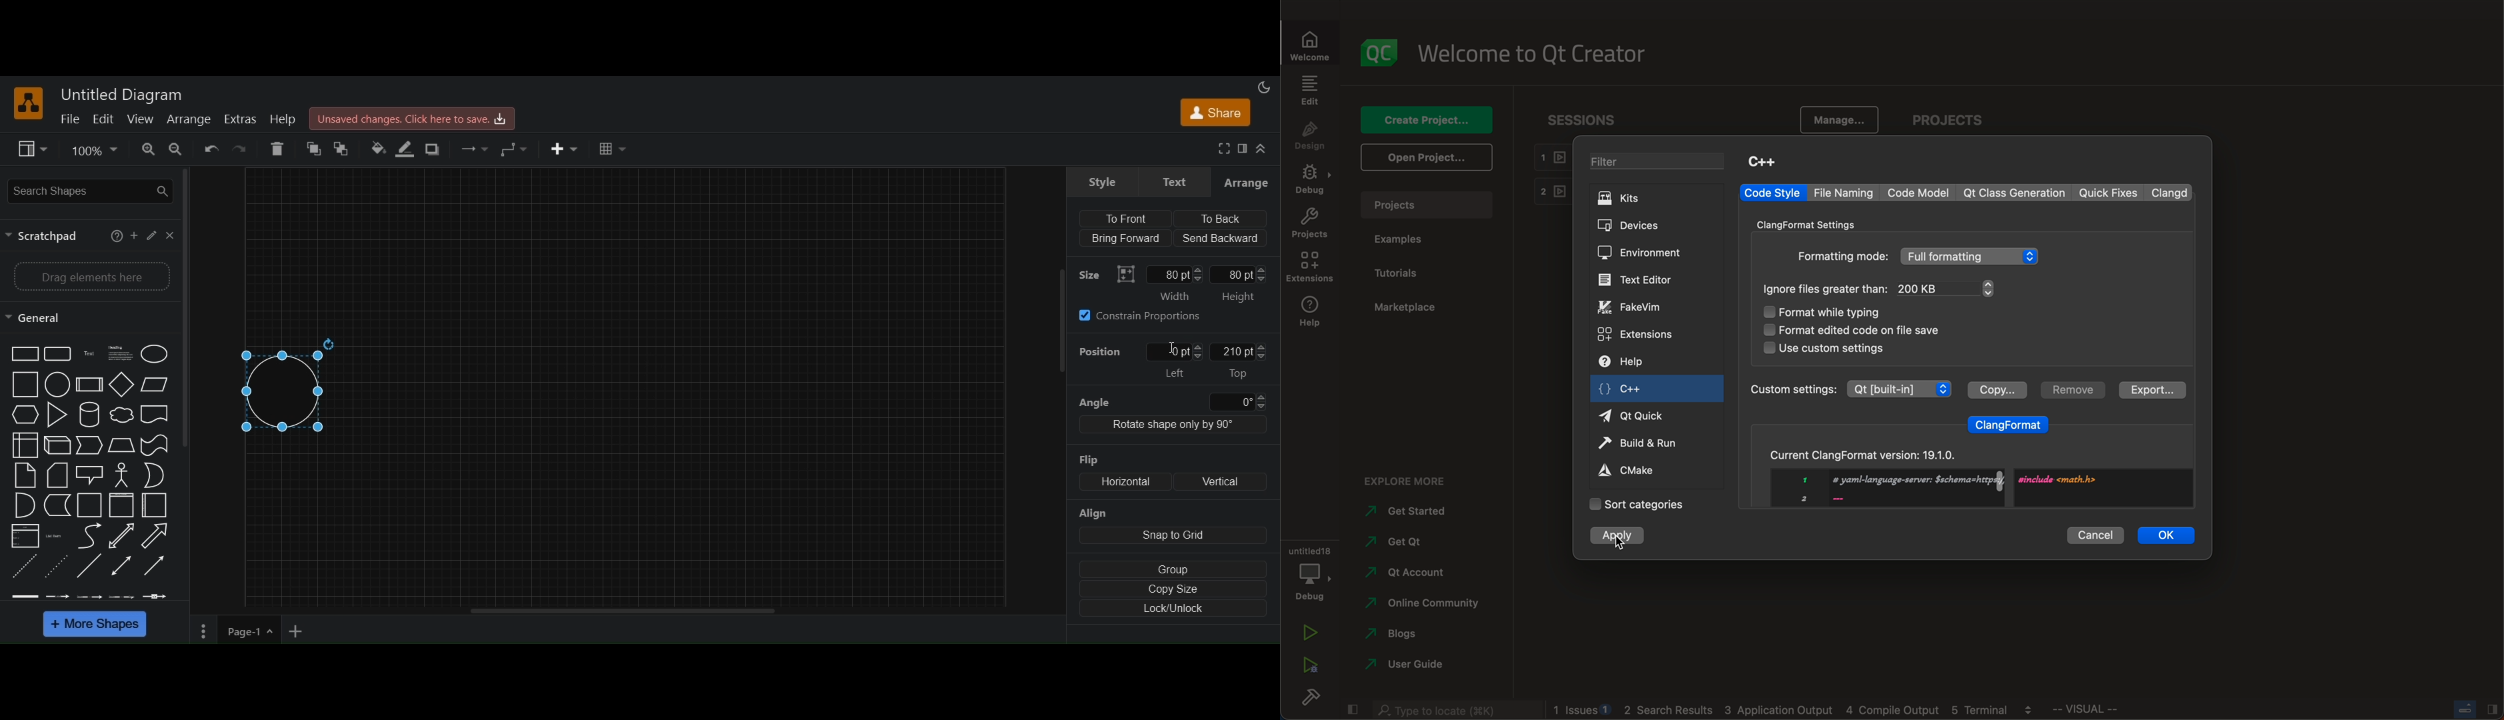  What do you see at coordinates (1403, 240) in the screenshot?
I see `examples` at bounding box center [1403, 240].